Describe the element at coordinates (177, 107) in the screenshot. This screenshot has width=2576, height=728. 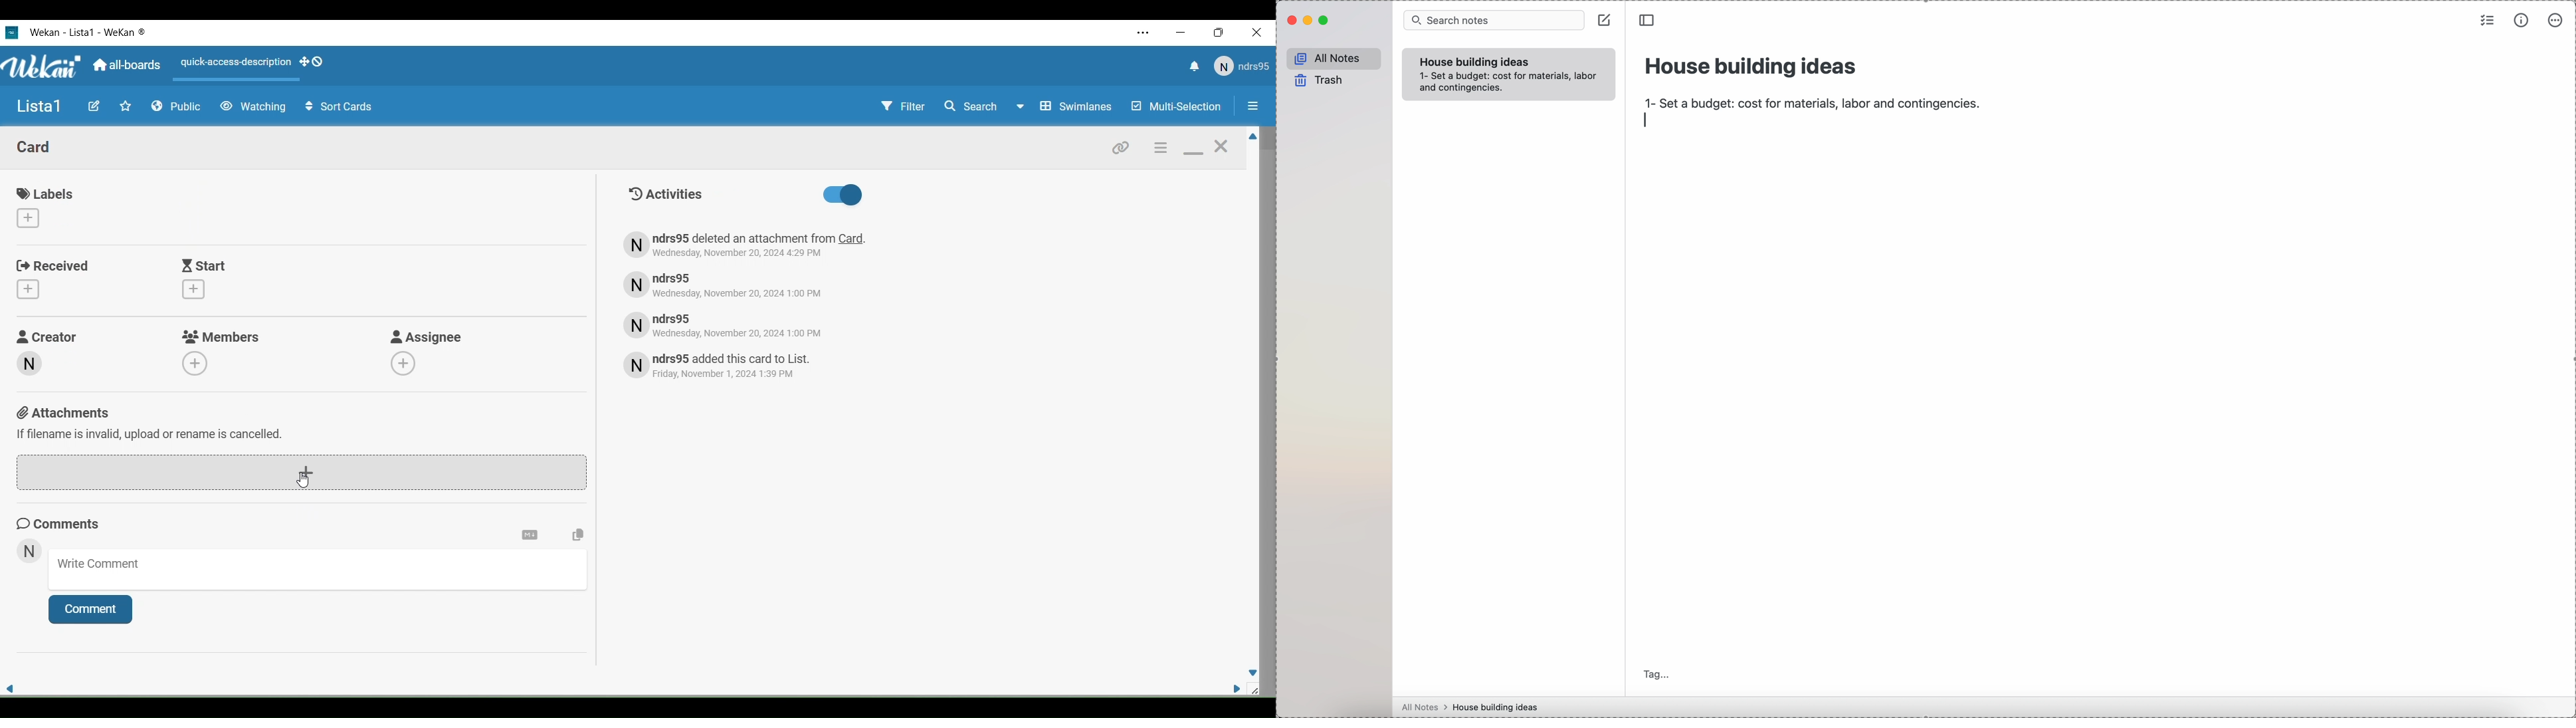
I see `Public` at that location.